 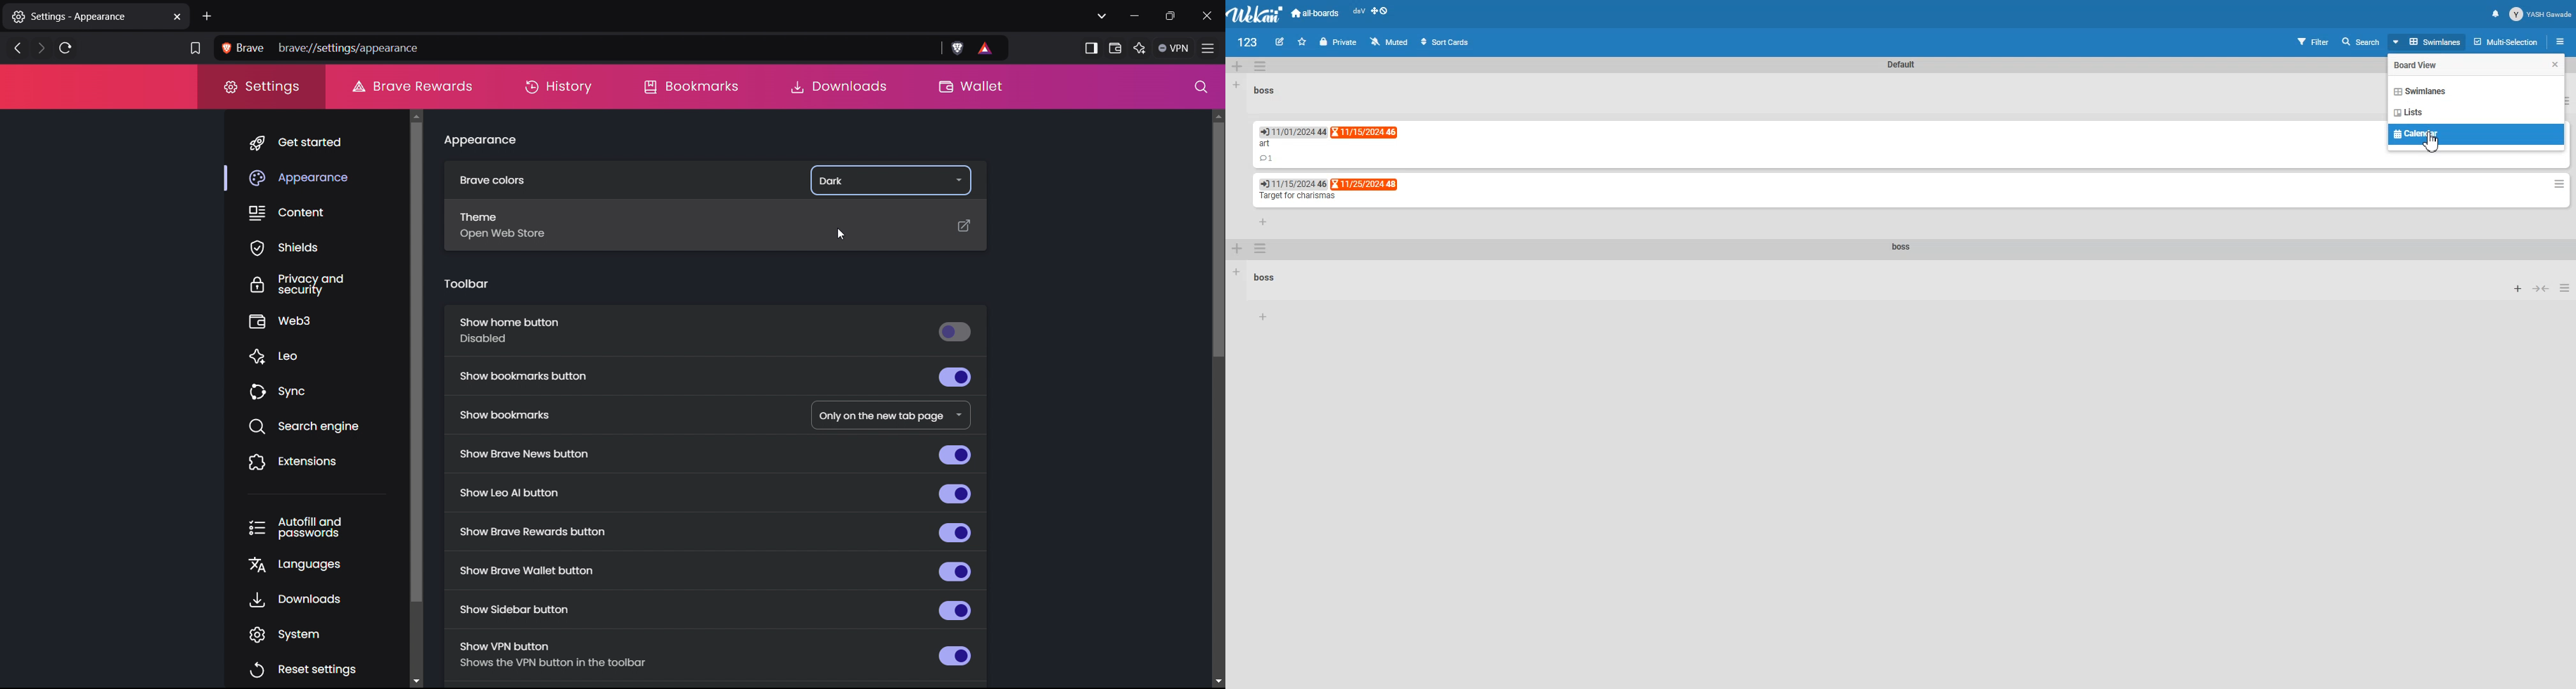 What do you see at coordinates (1237, 273) in the screenshot?
I see `Add list` at bounding box center [1237, 273].